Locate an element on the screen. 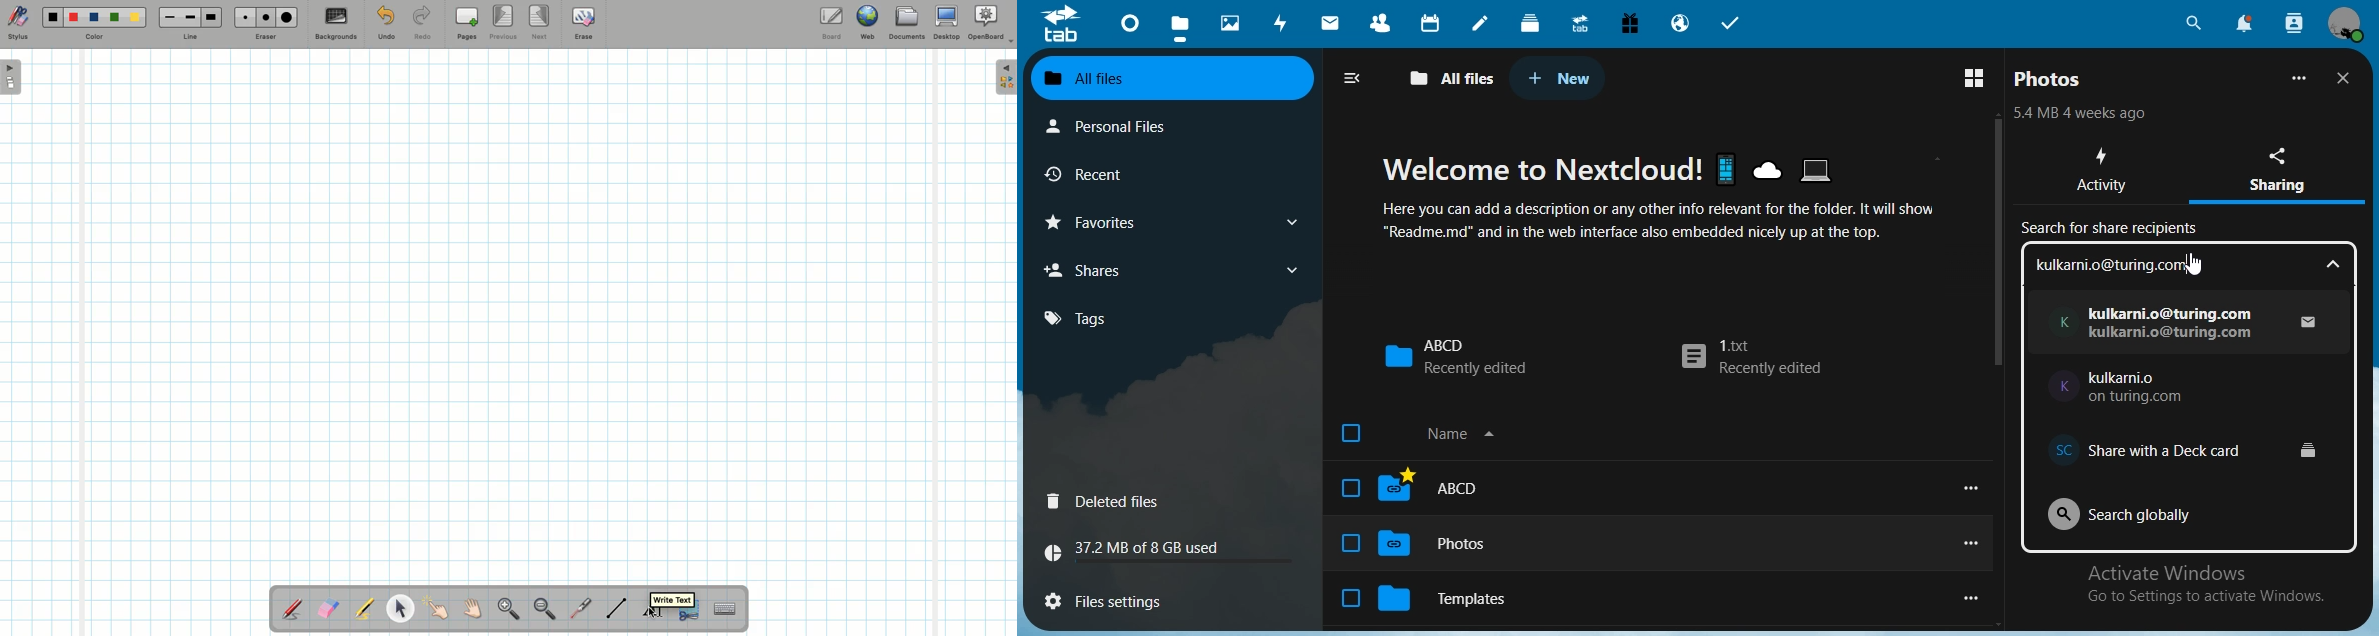 The height and width of the screenshot is (644, 2380). tasks is located at coordinates (1732, 24).